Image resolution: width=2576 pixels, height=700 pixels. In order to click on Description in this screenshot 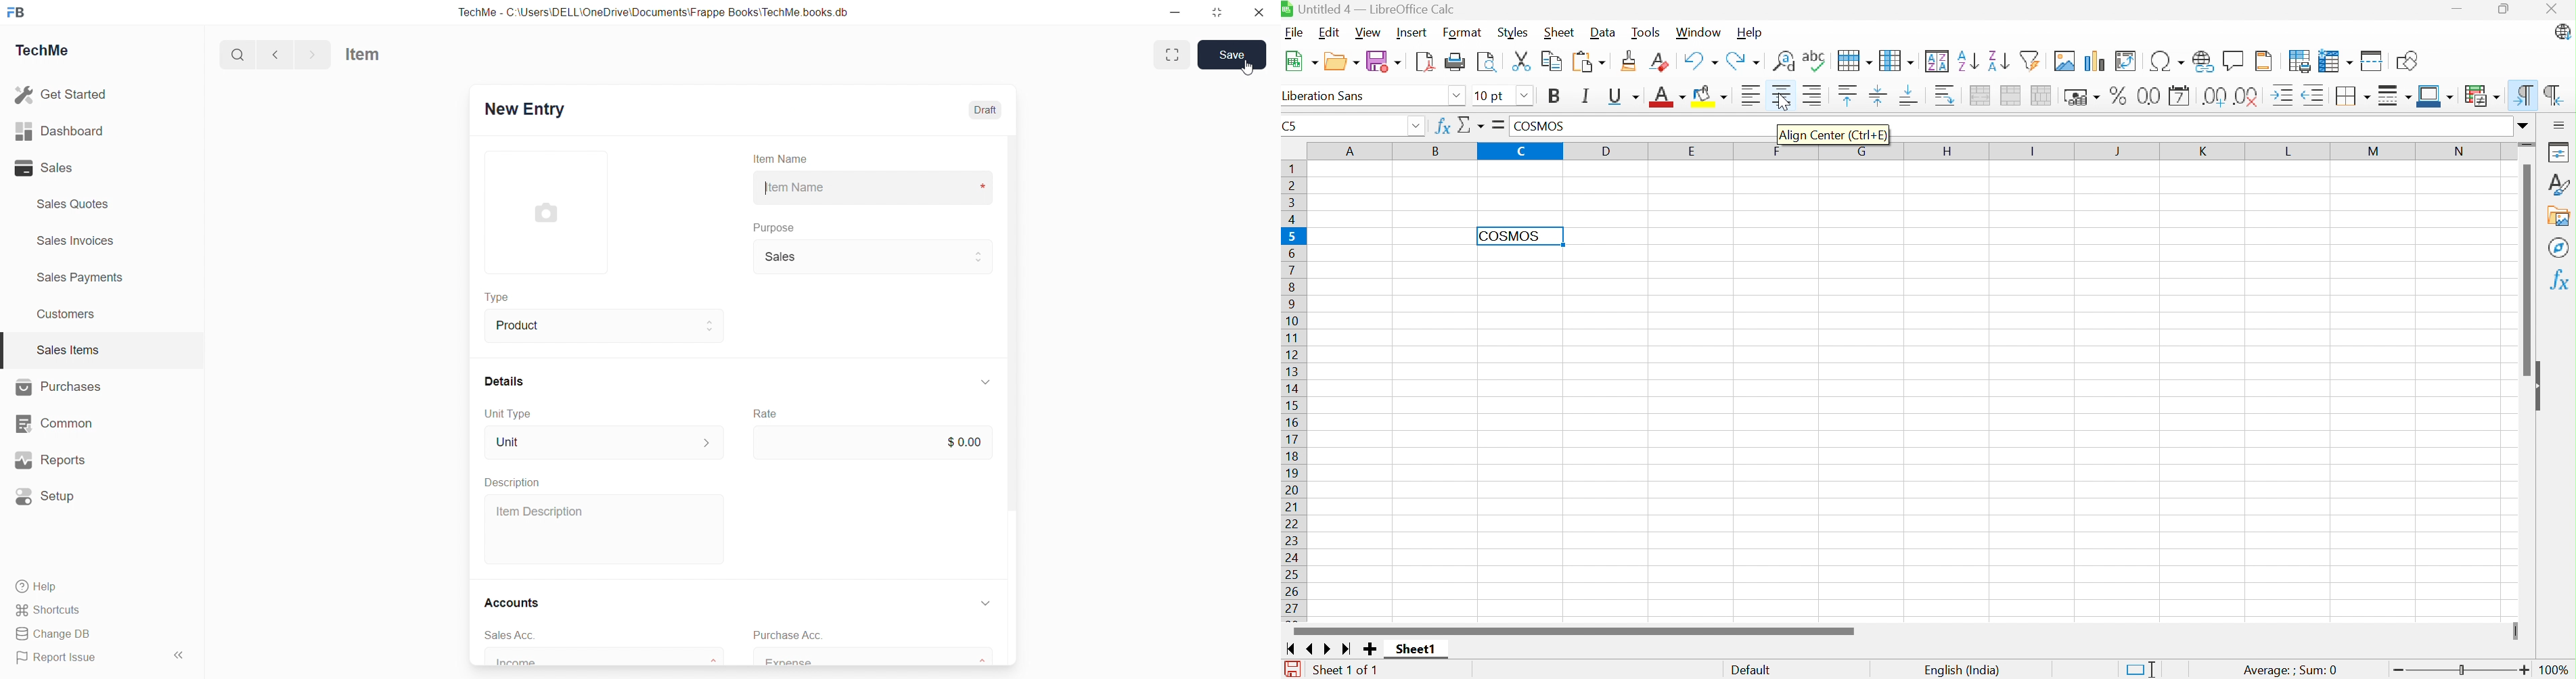, I will do `click(515, 482)`.